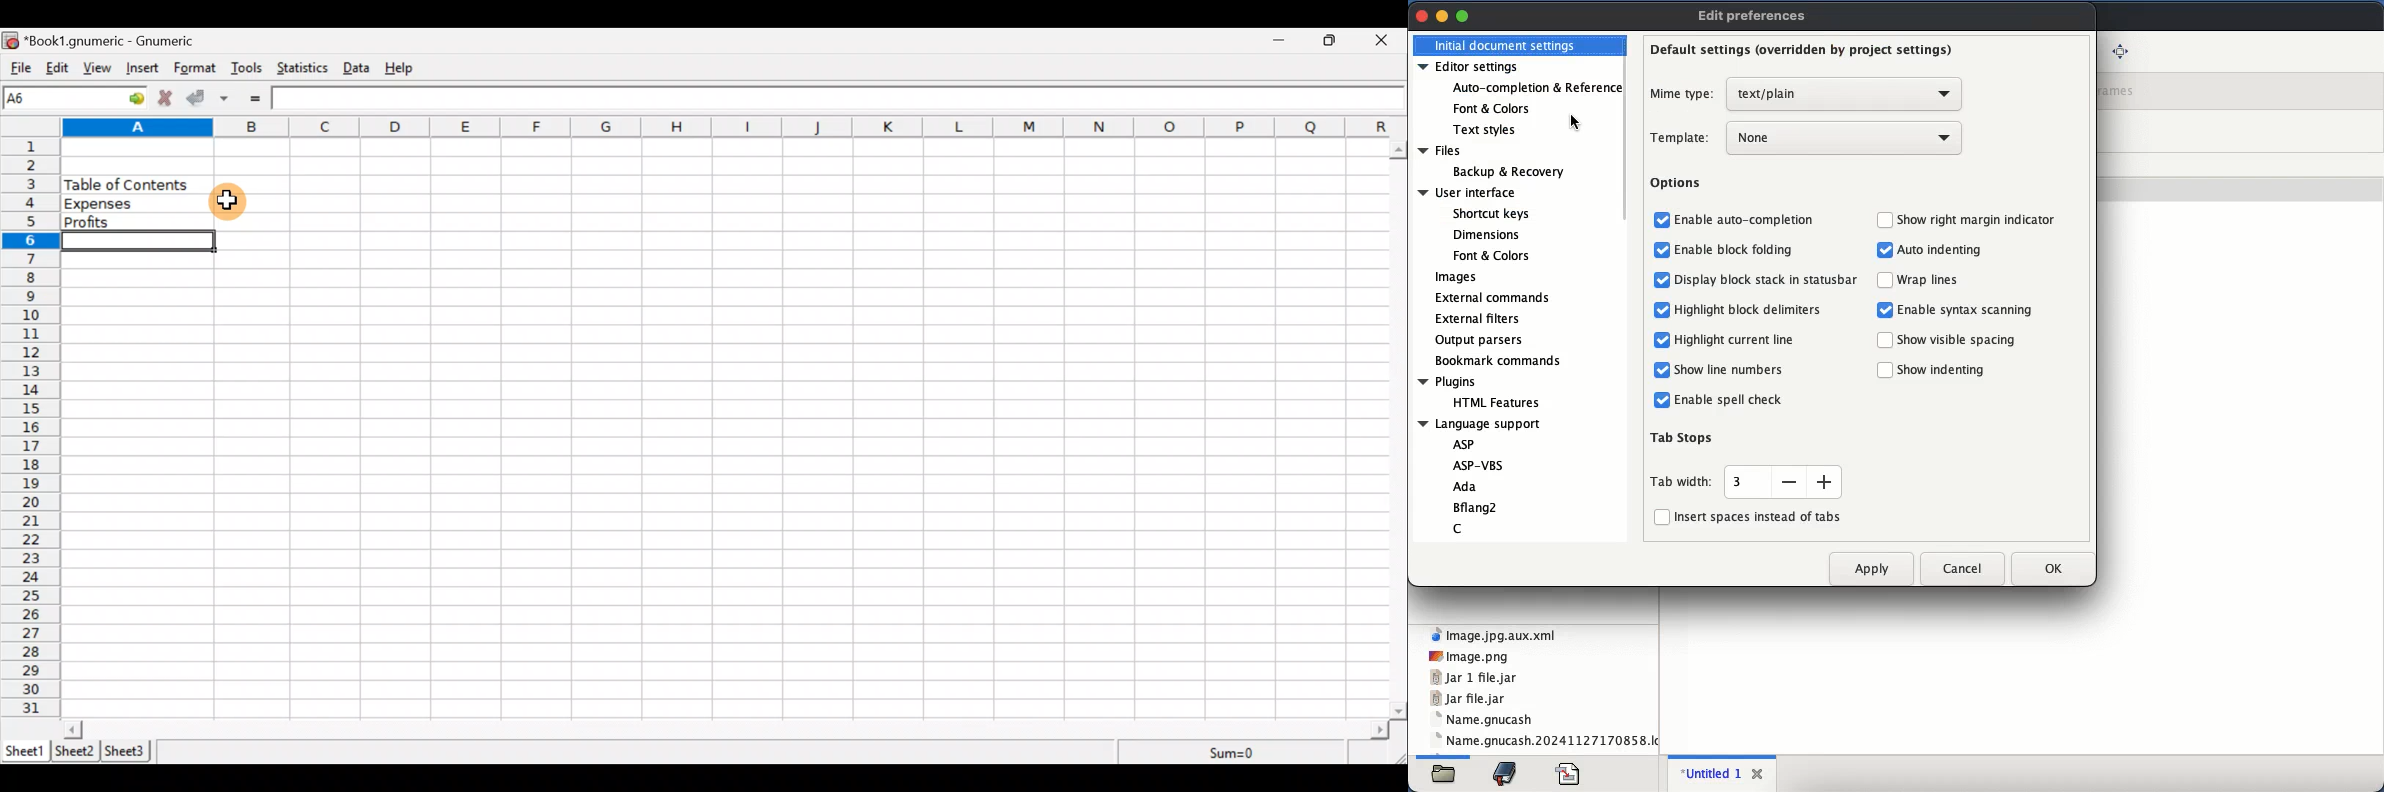 The height and width of the screenshot is (812, 2408). What do you see at coordinates (1681, 138) in the screenshot?
I see `template` at bounding box center [1681, 138].